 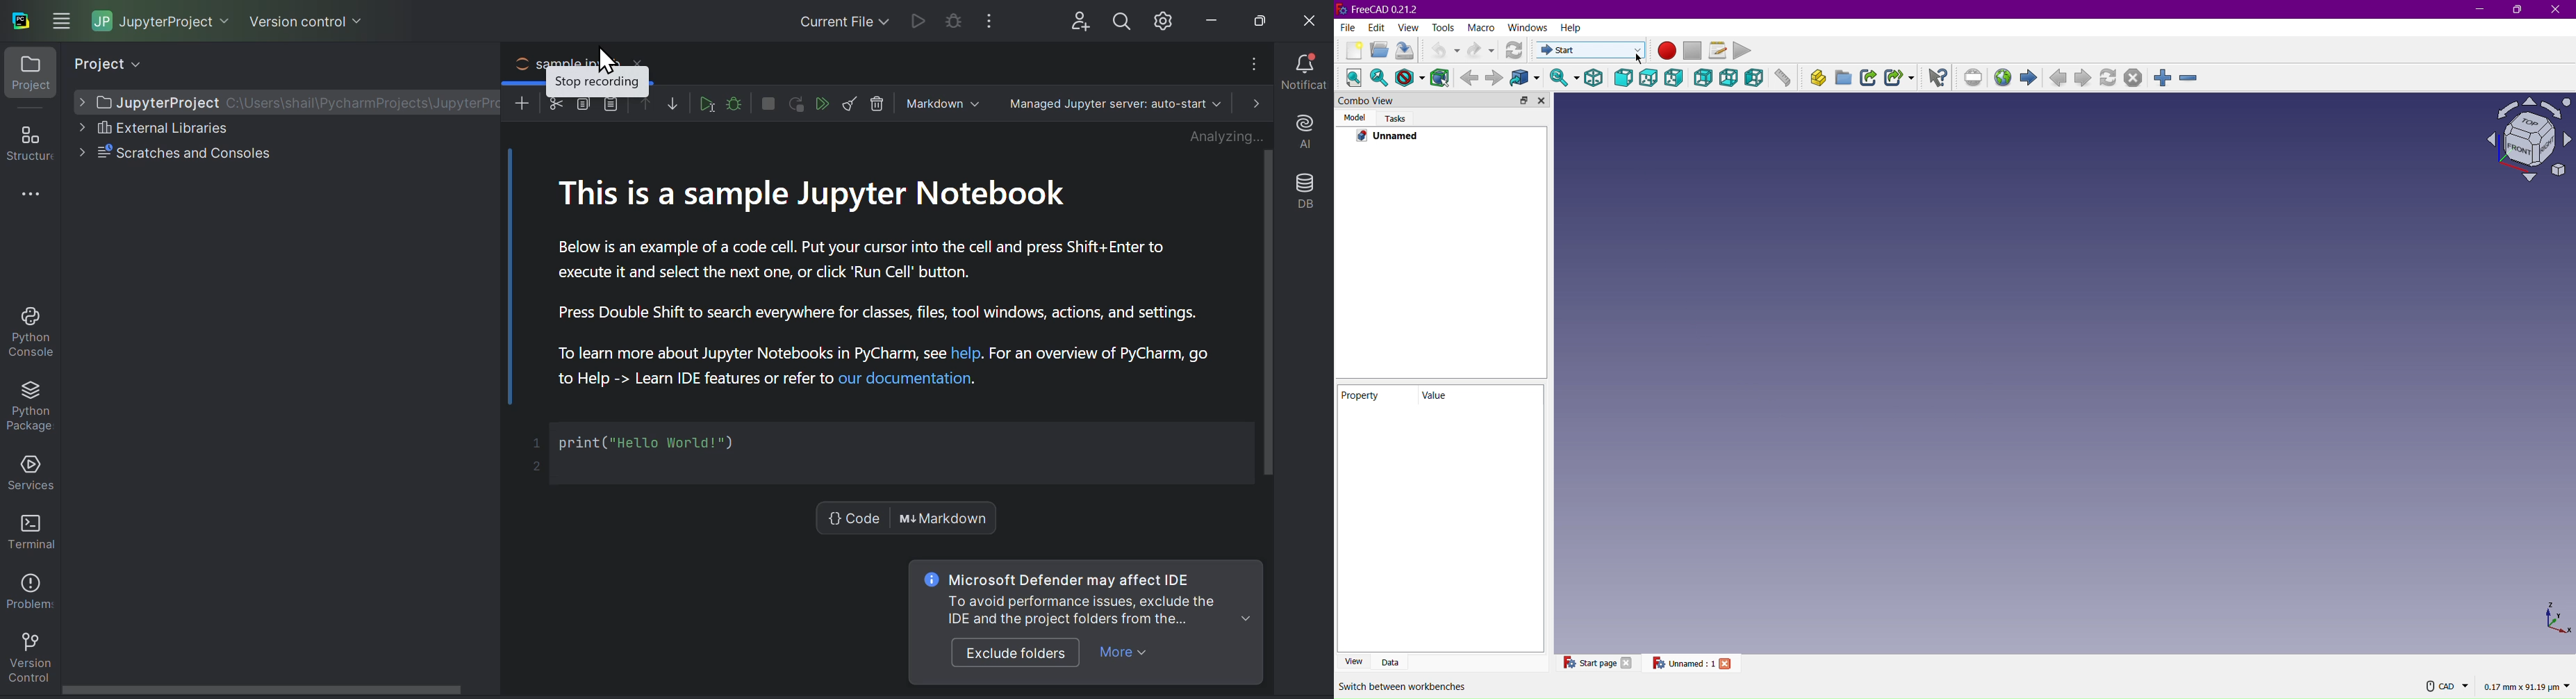 What do you see at coordinates (1481, 50) in the screenshot?
I see `Redo` at bounding box center [1481, 50].